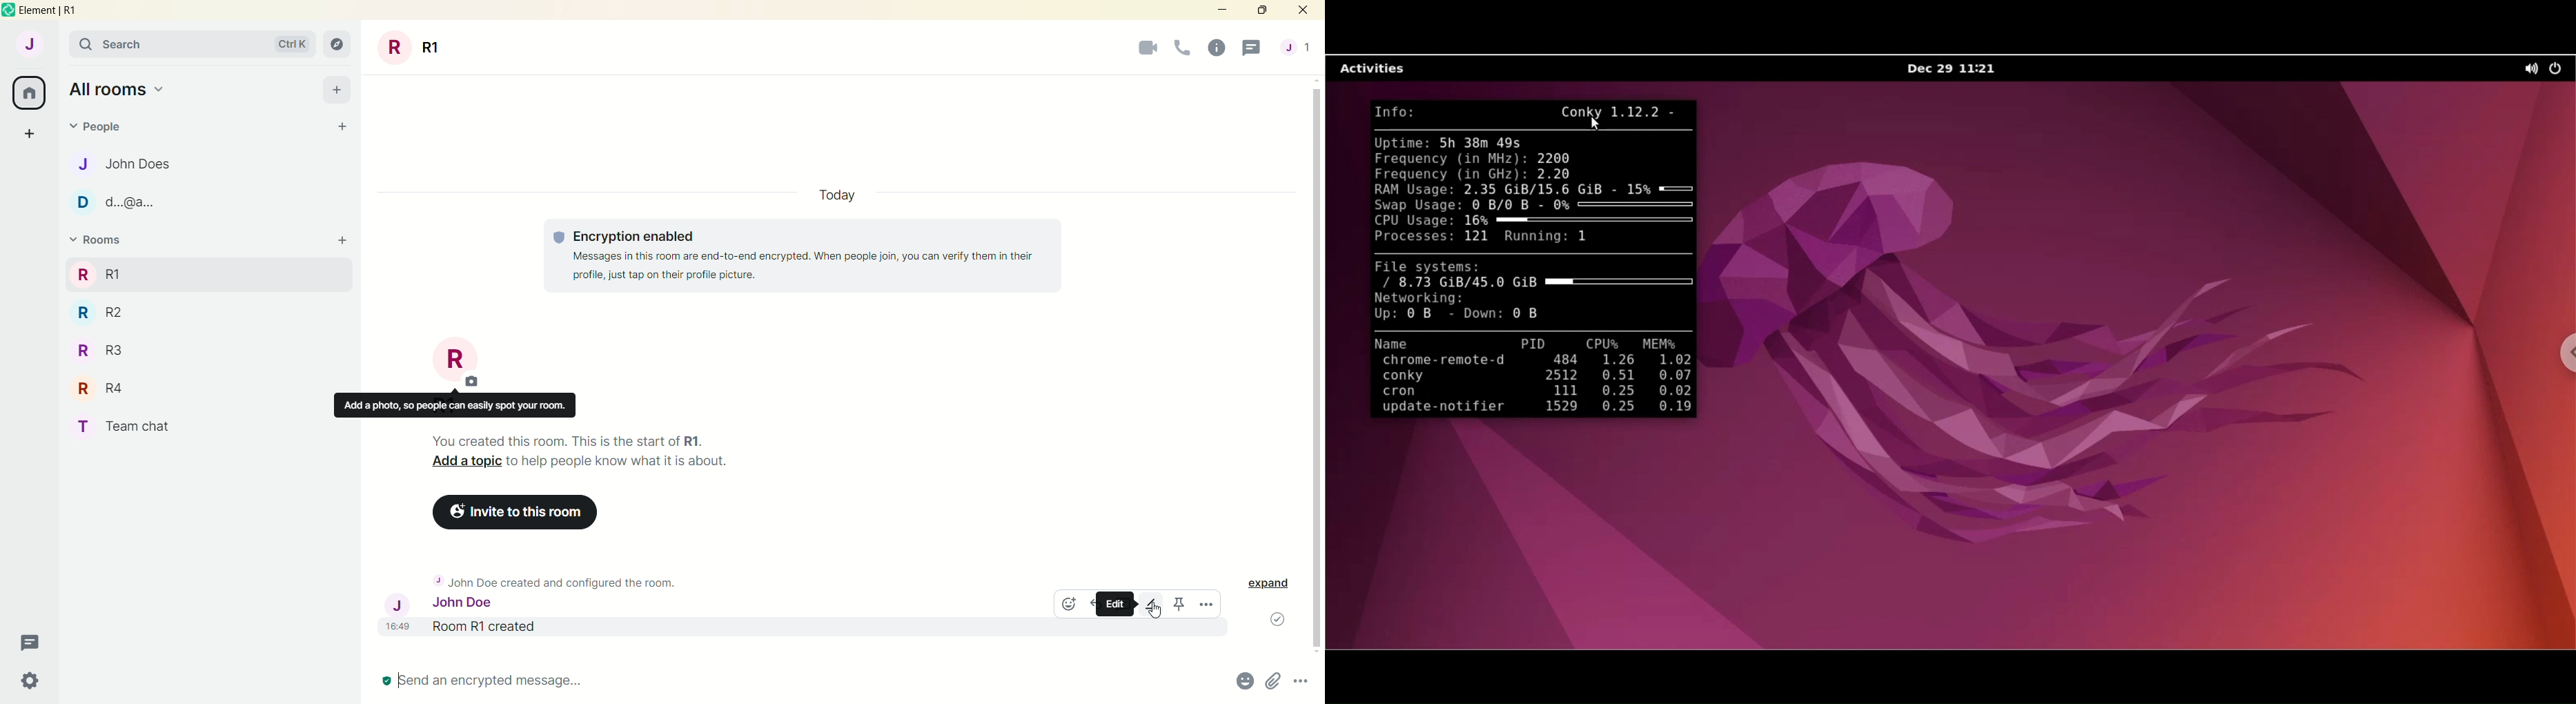  Describe the element at coordinates (126, 90) in the screenshot. I see `all rooms` at that location.